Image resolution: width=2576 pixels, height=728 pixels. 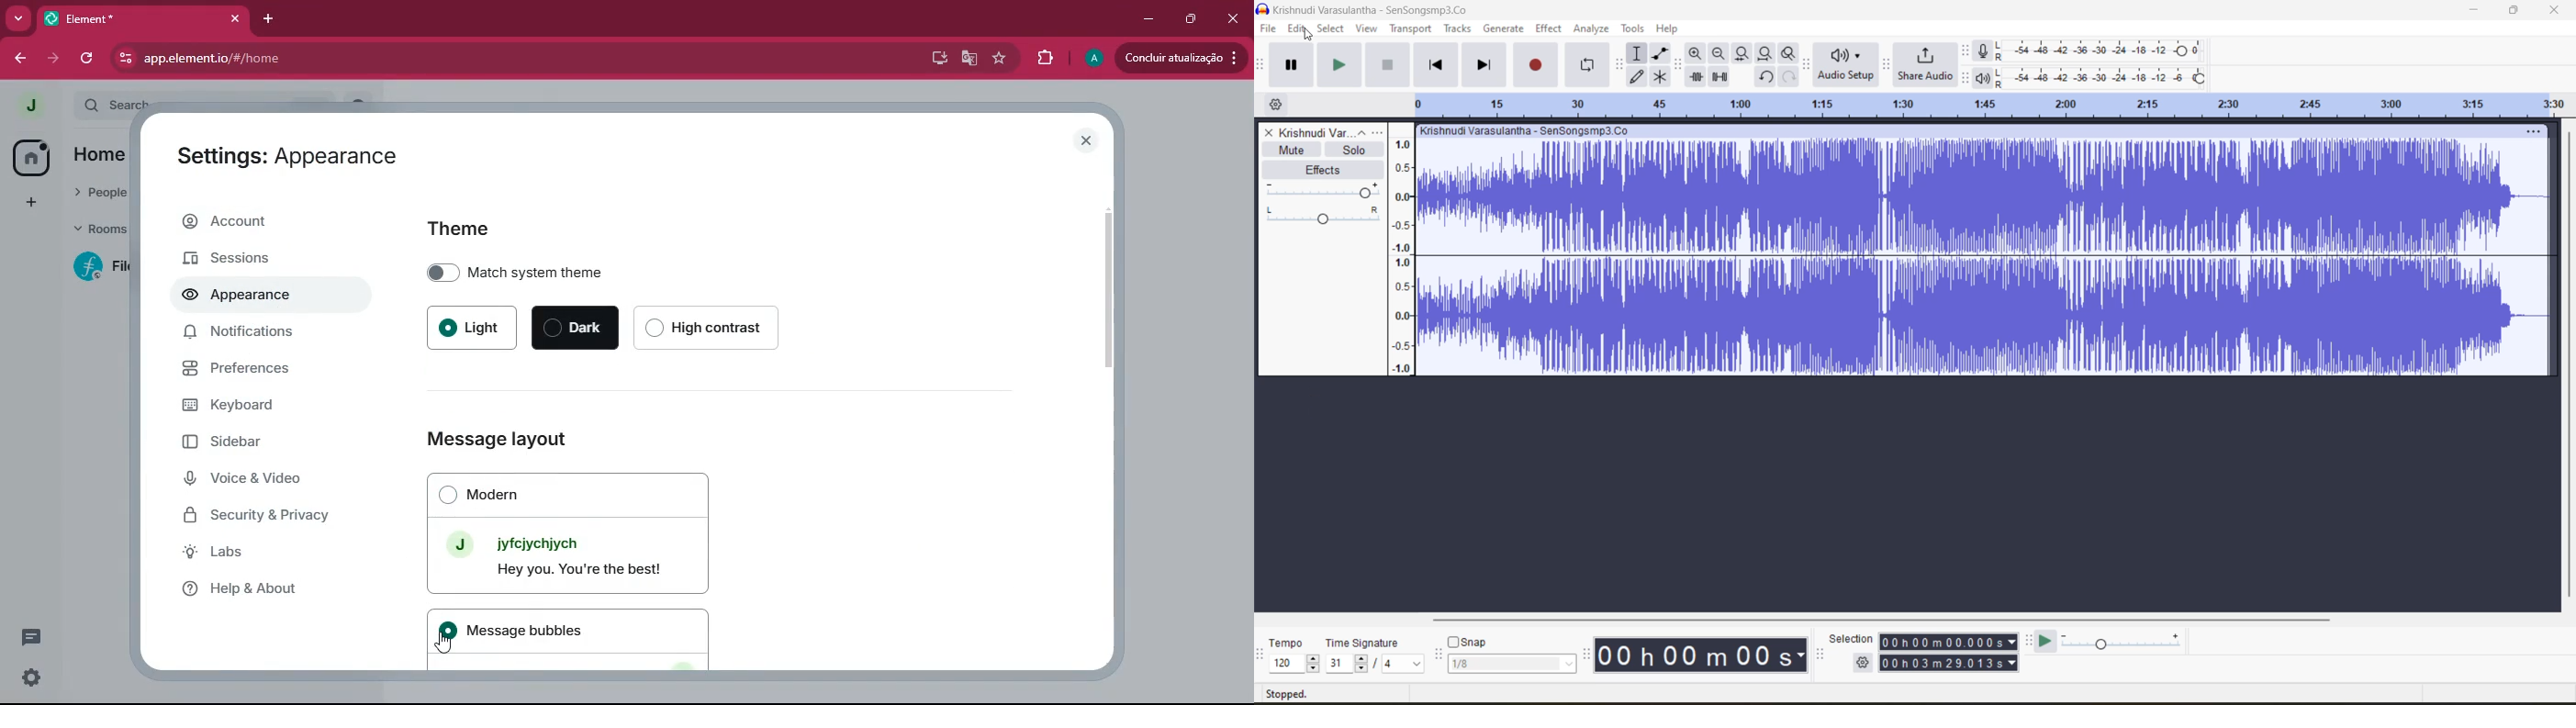 What do you see at coordinates (19, 61) in the screenshot?
I see `back` at bounding box center [19, 61].